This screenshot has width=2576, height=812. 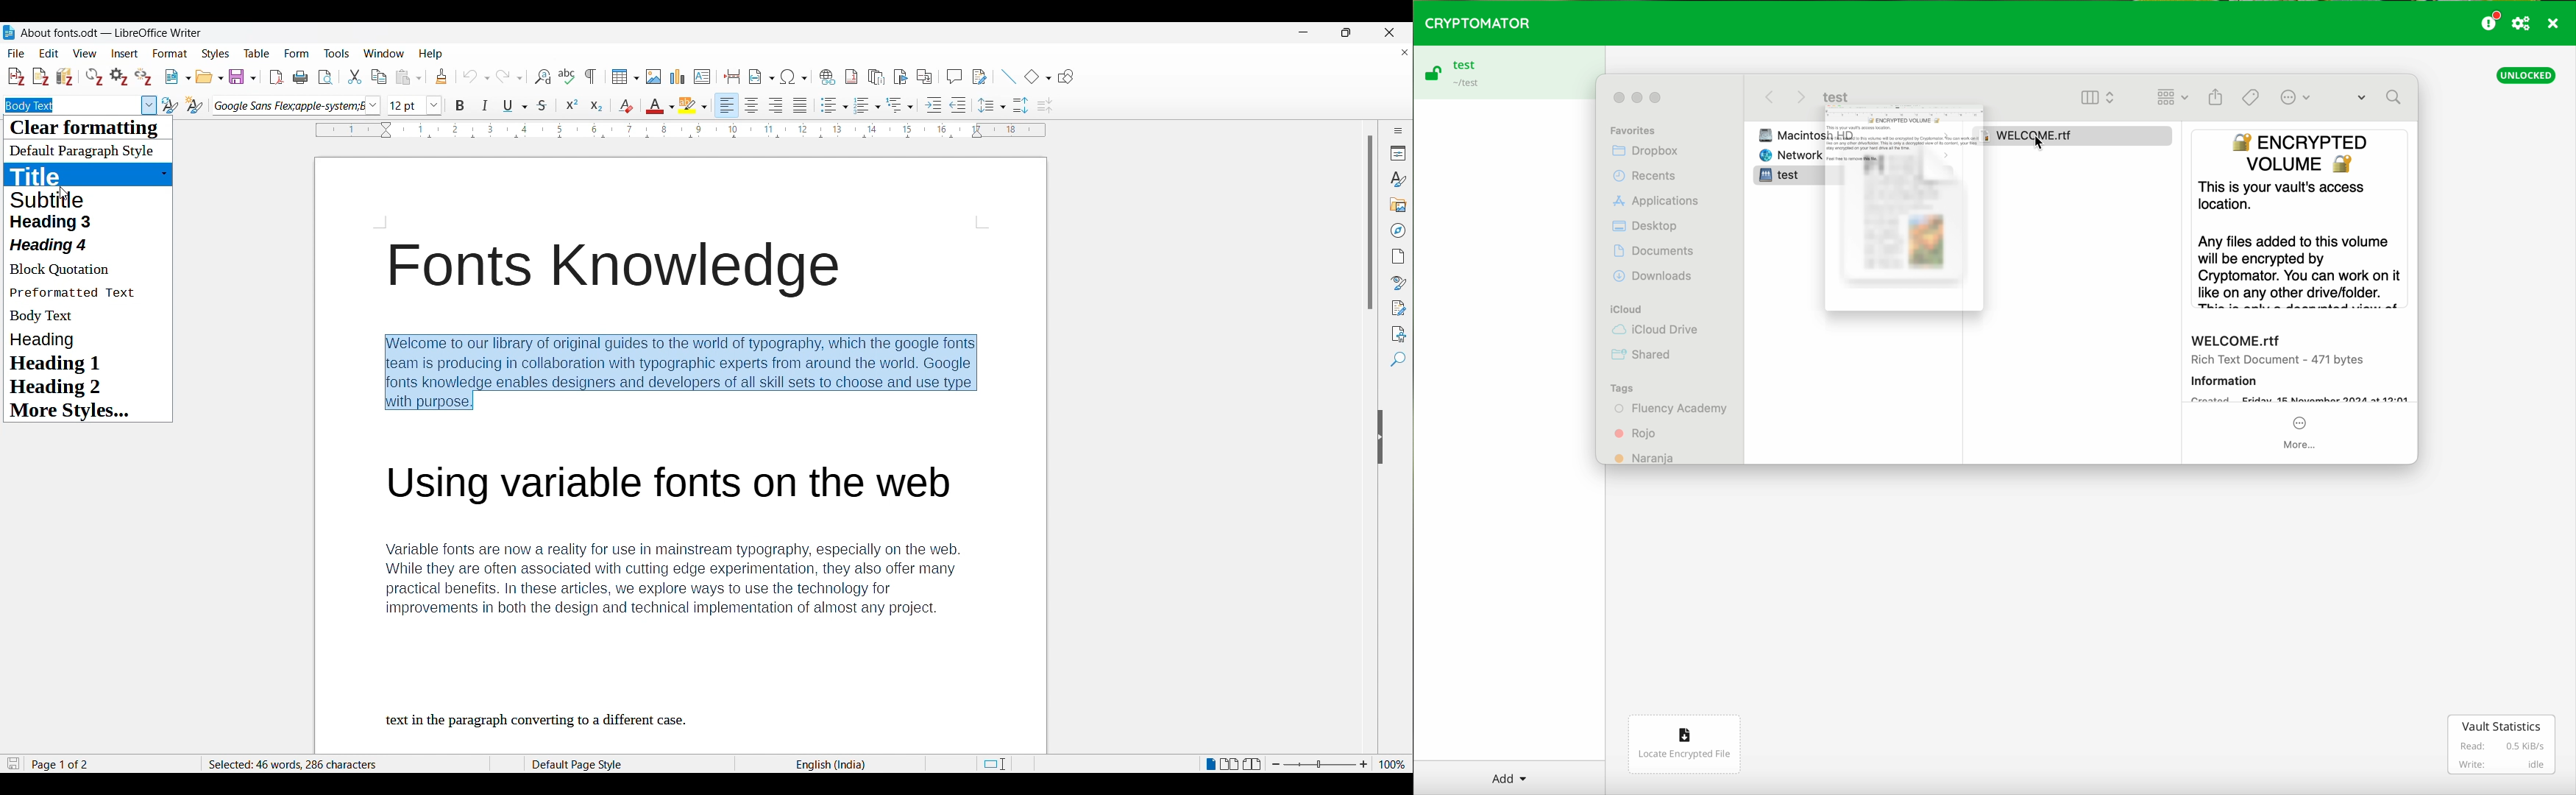 What do you see at coordinates (537, 720) in the screenshot?
I see `text in the paragraph converting to a different case.` at bounding box center [537, 720].